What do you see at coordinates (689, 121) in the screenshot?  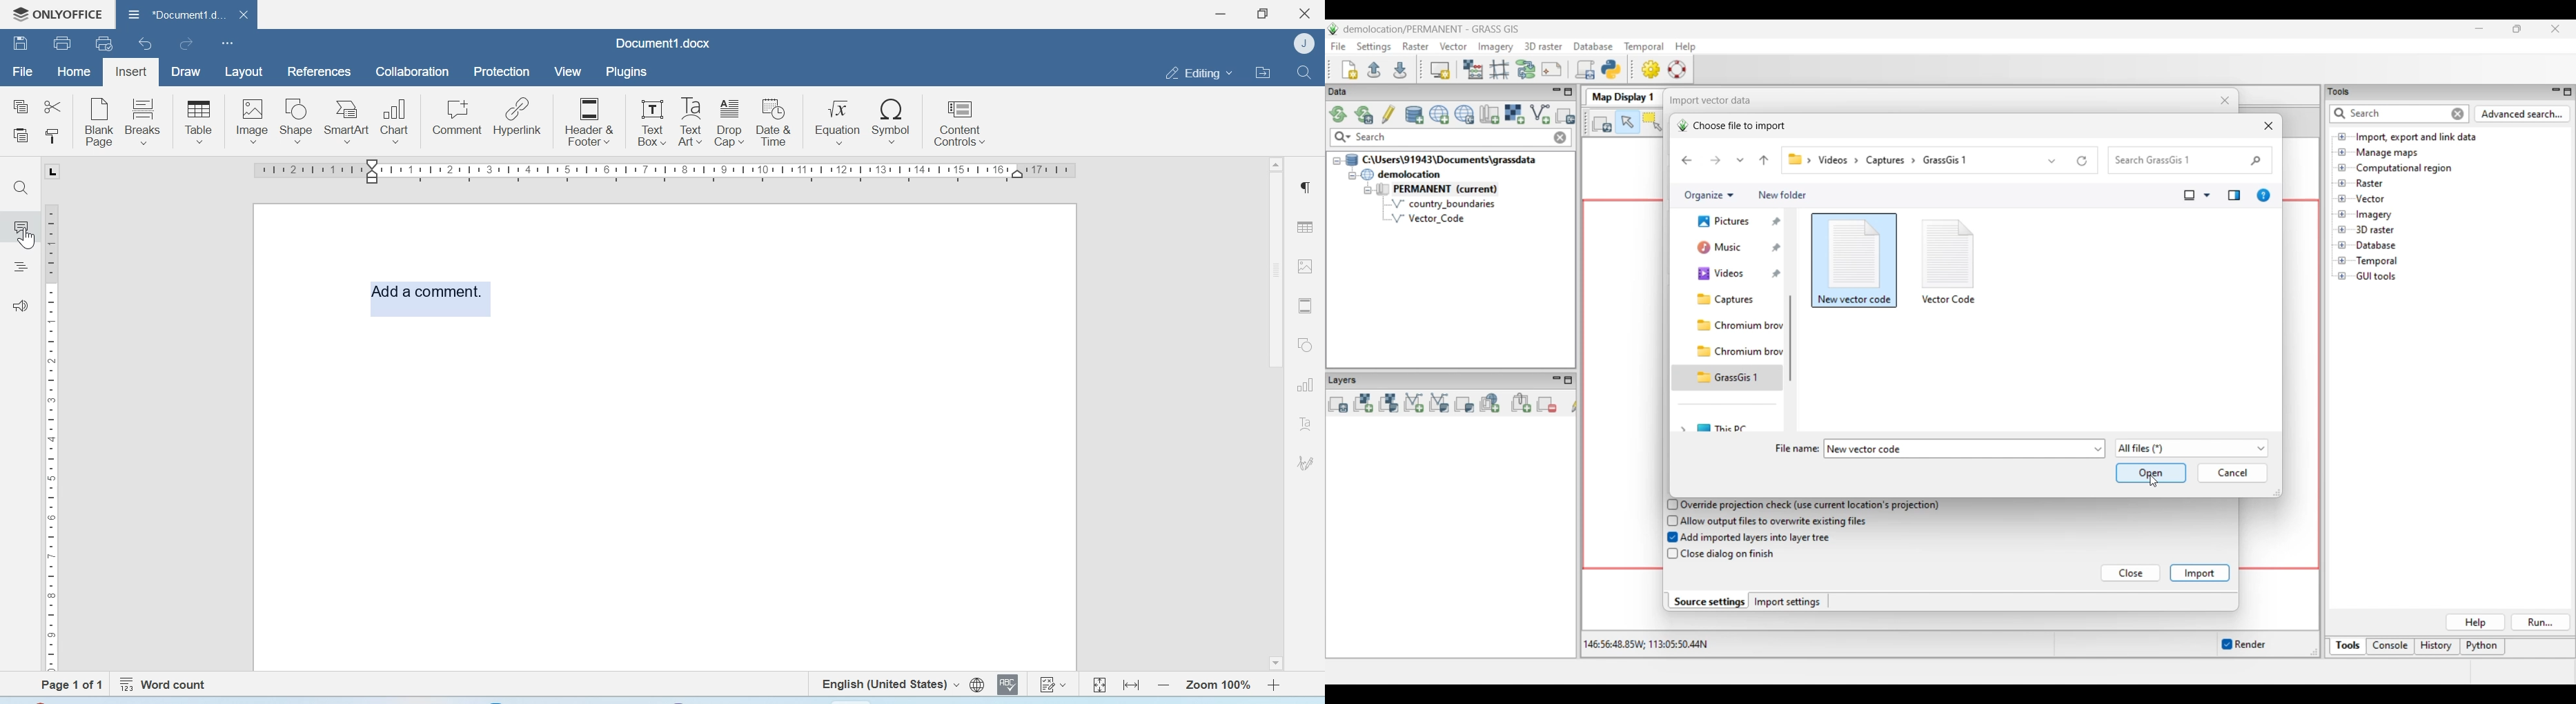 I see `Text Box` at bounding box center [689, 121].